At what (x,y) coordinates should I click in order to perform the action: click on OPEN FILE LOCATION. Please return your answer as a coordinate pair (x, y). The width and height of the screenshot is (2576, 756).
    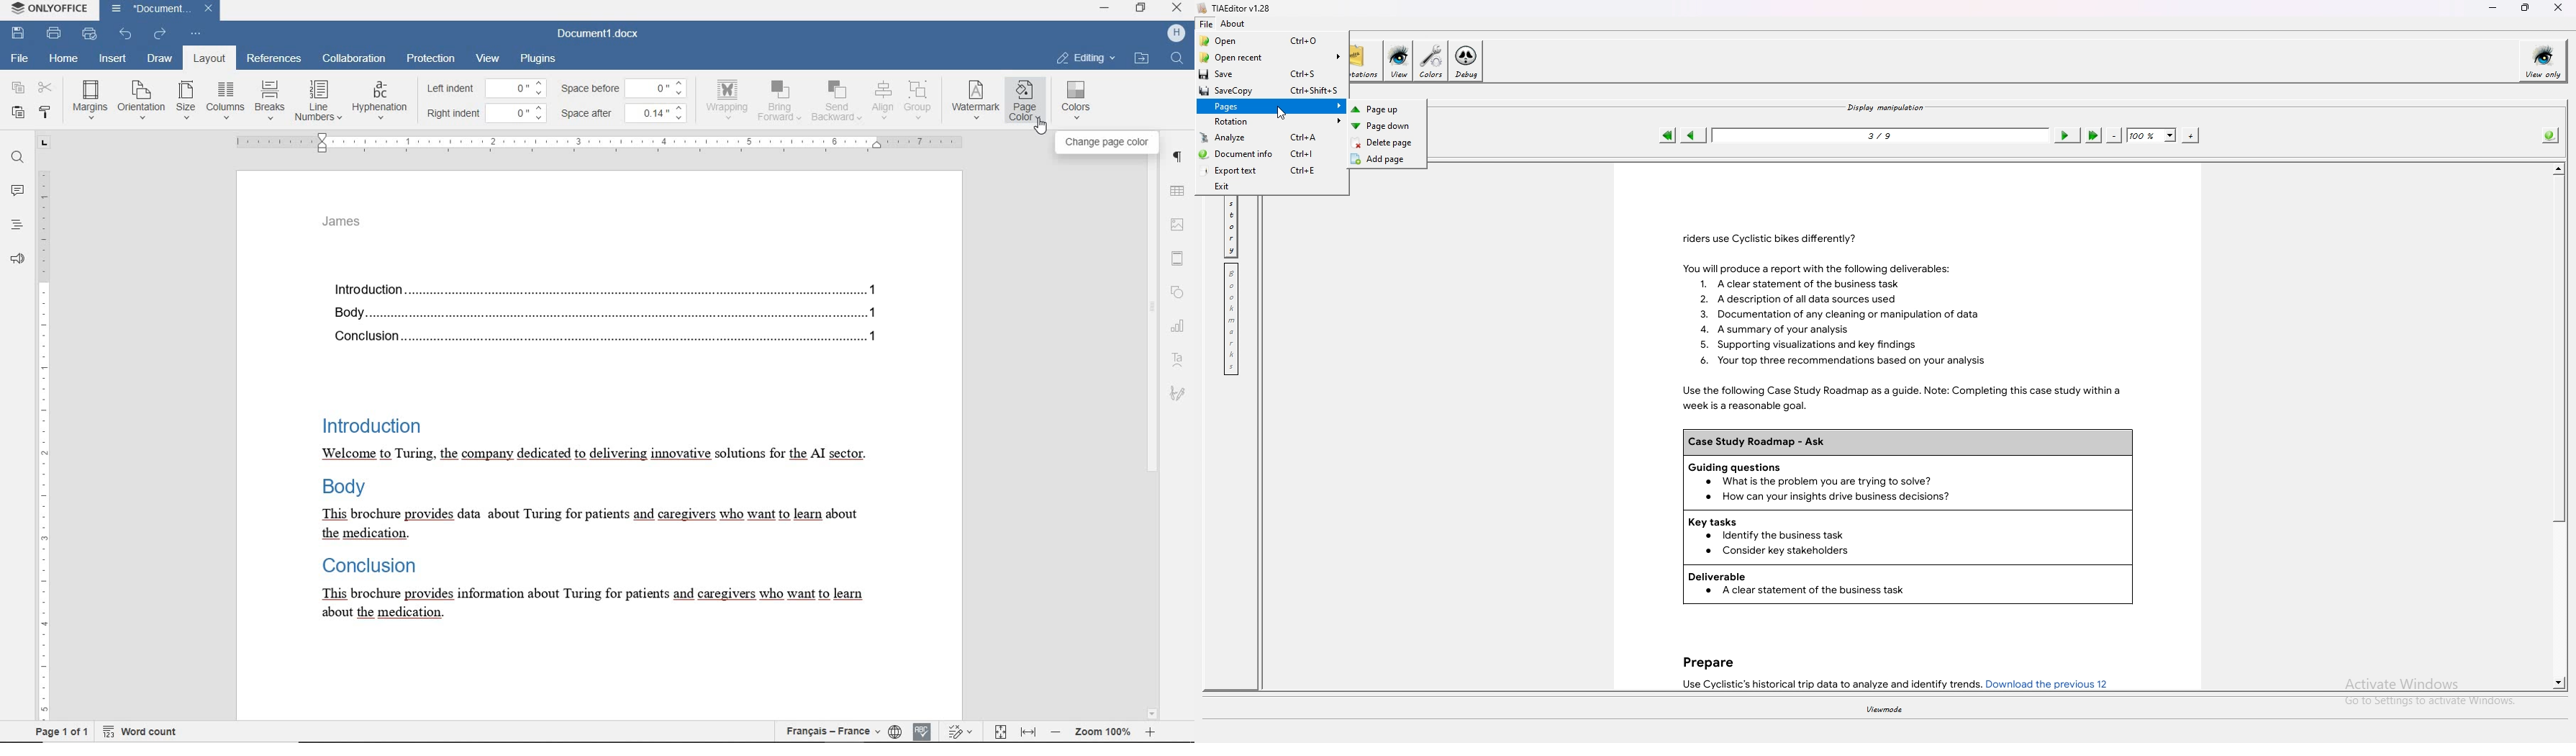
    Looking at the image, I should click on (1144, 58).